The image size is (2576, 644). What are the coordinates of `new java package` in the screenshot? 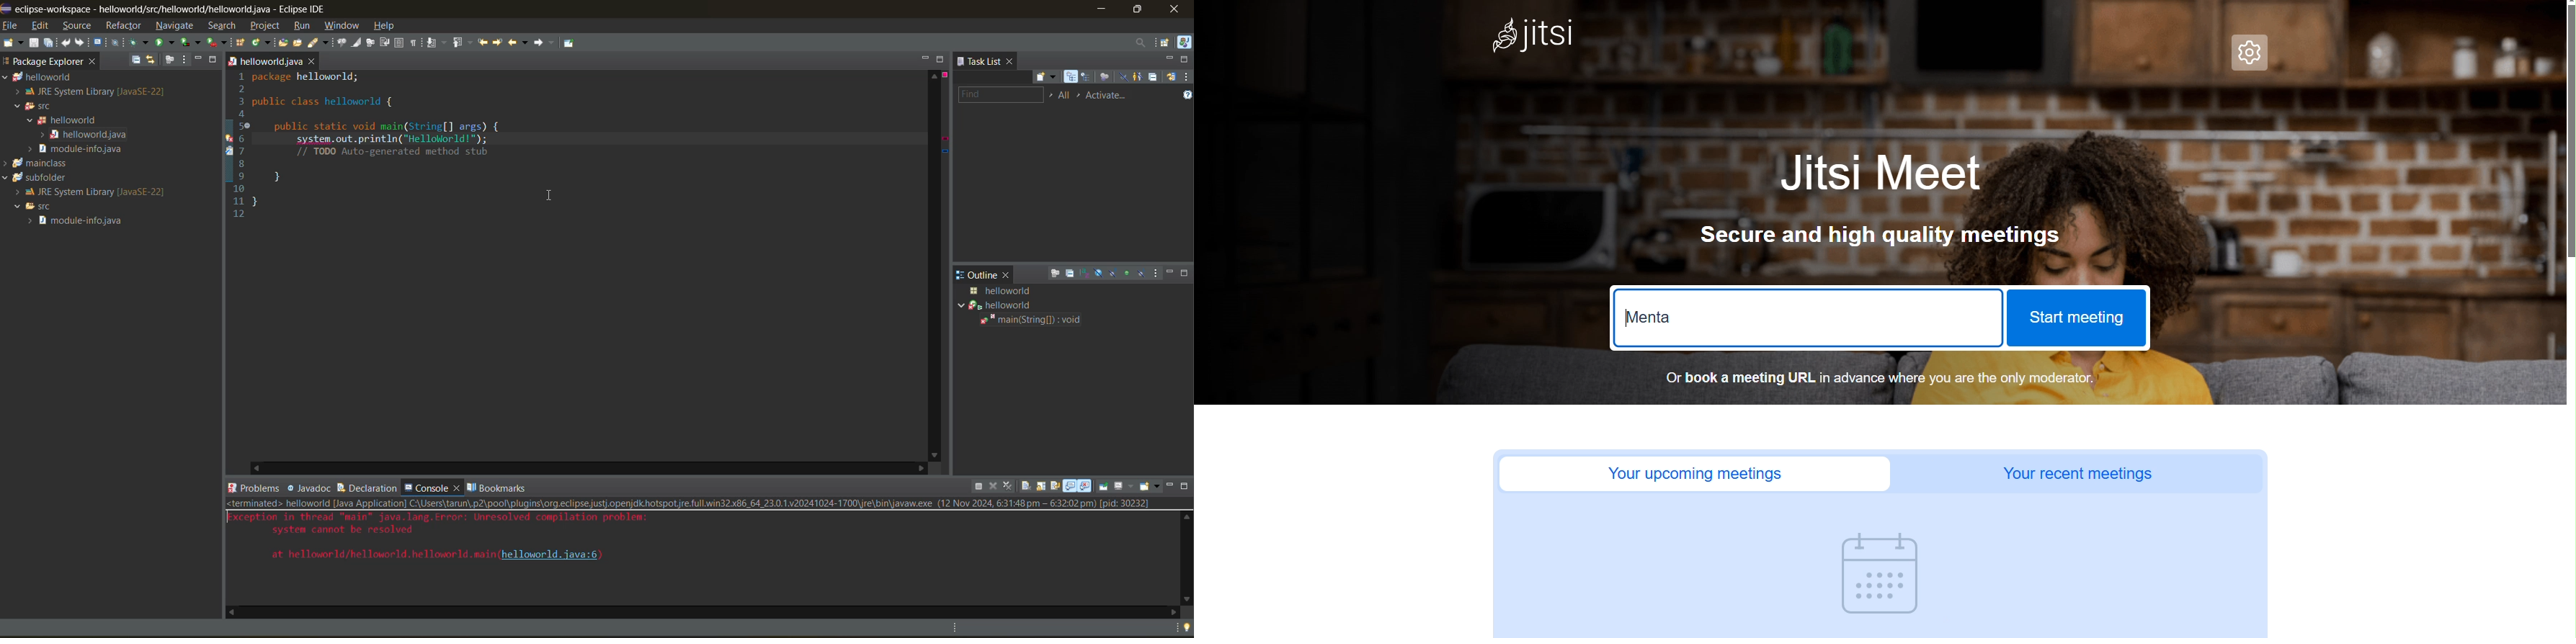 It's located at (241, 43).